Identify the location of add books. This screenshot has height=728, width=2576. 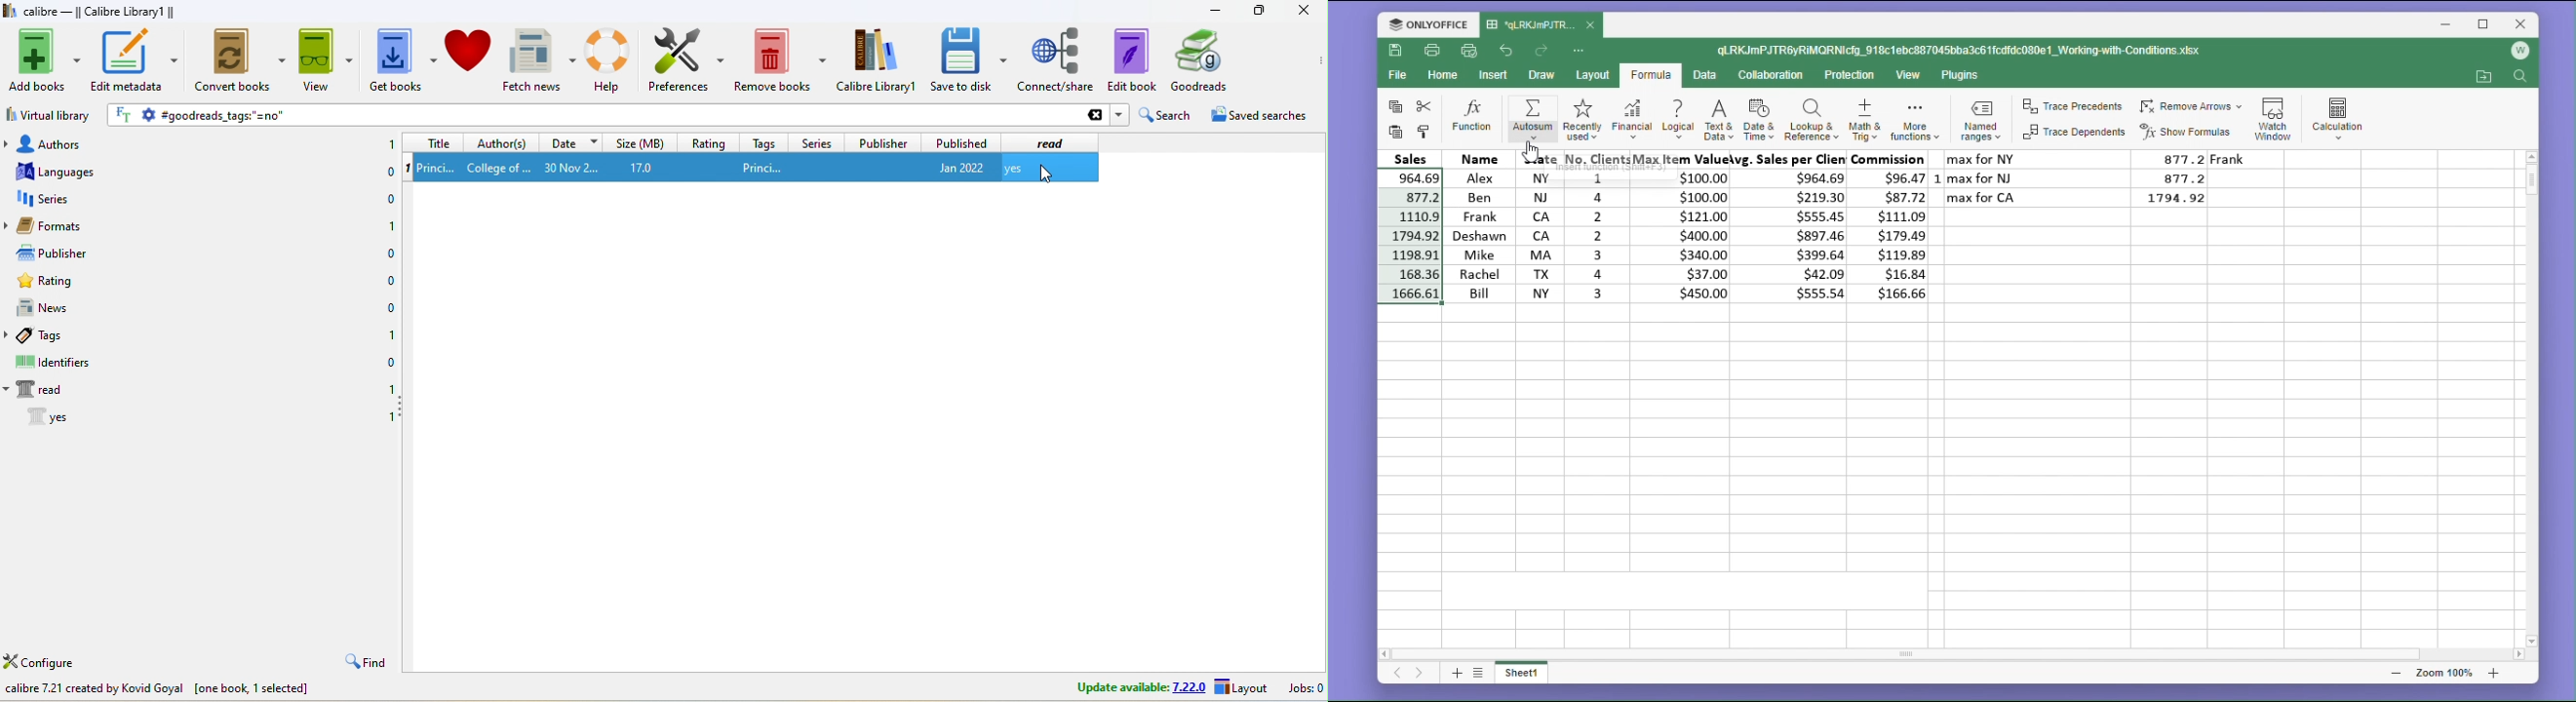
(43, 60).